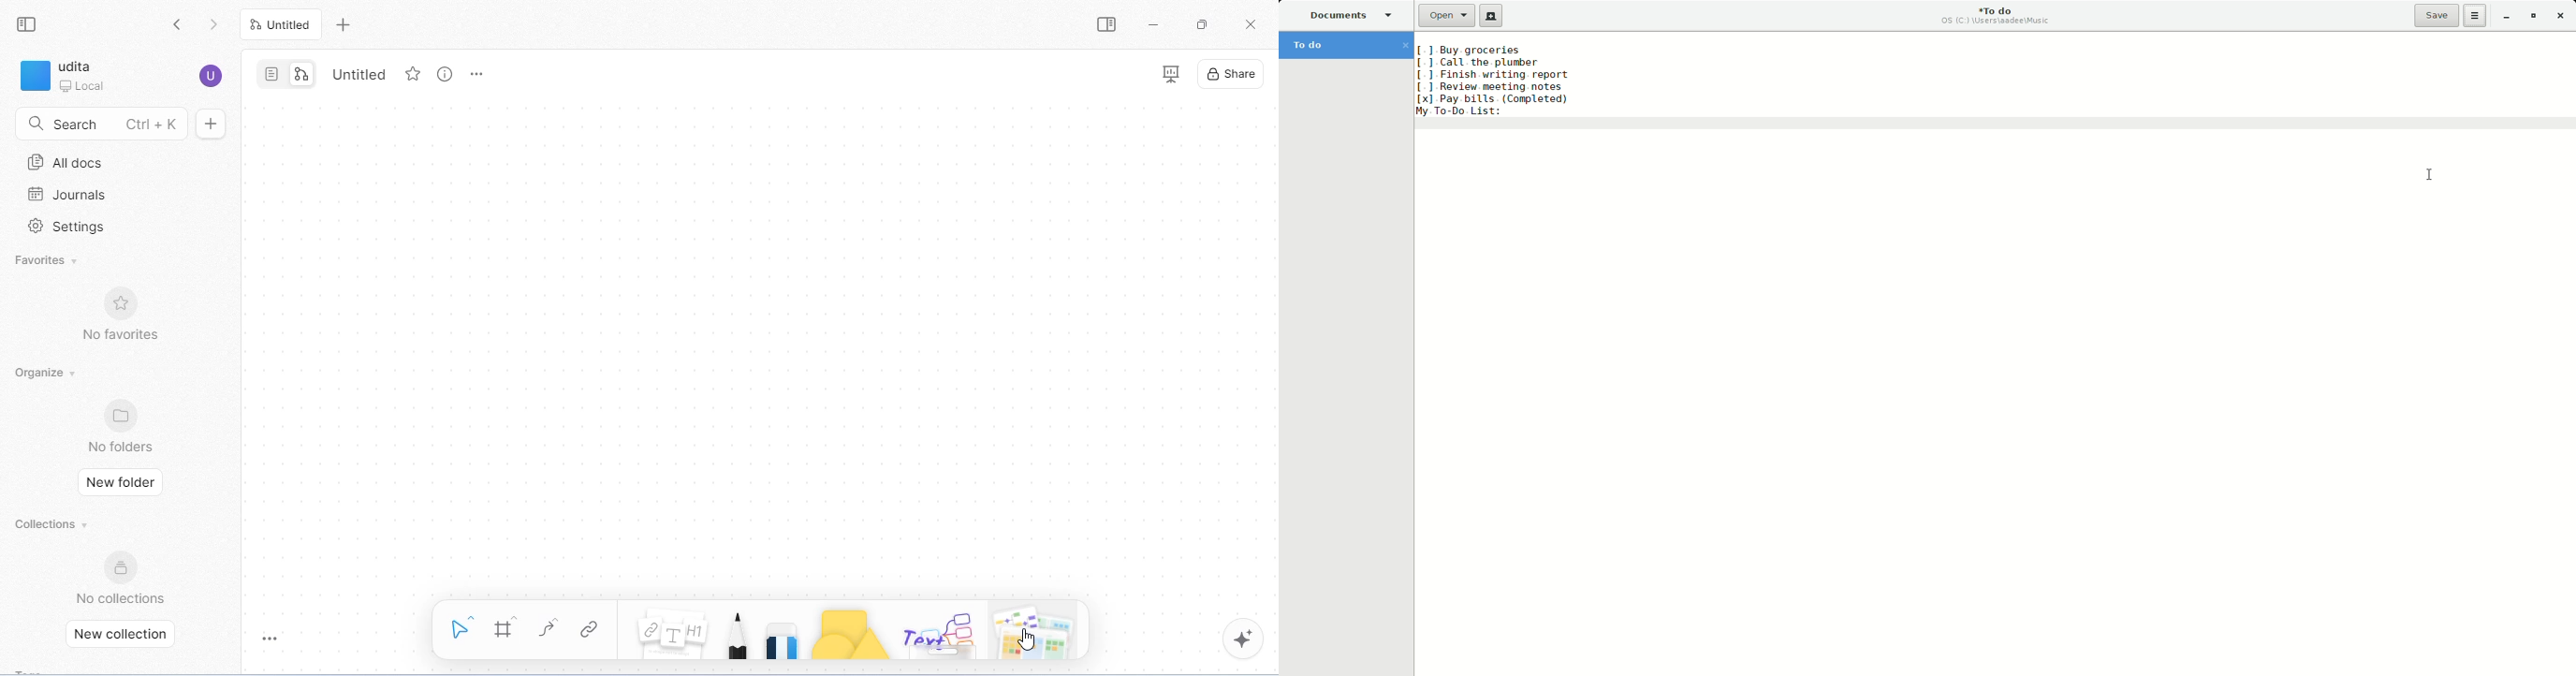  I want to click on Sort applied on text, so click(1511, 82).